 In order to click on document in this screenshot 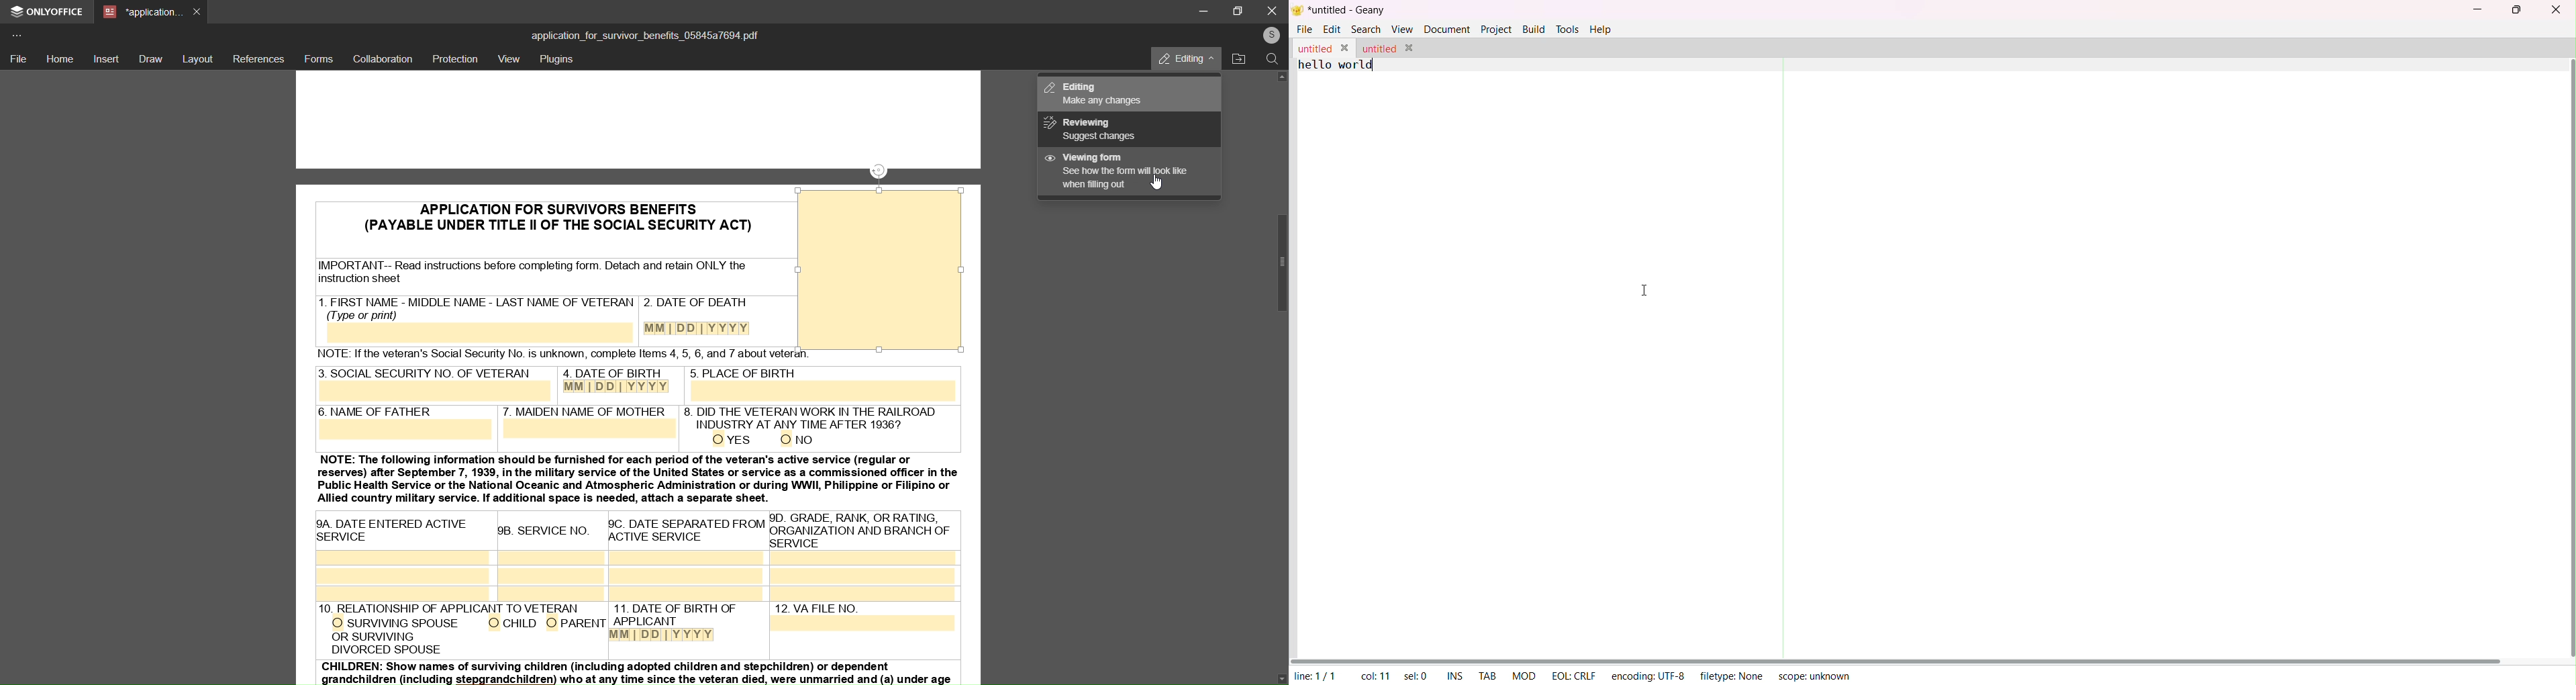, I will do `click(1448, 30)`.